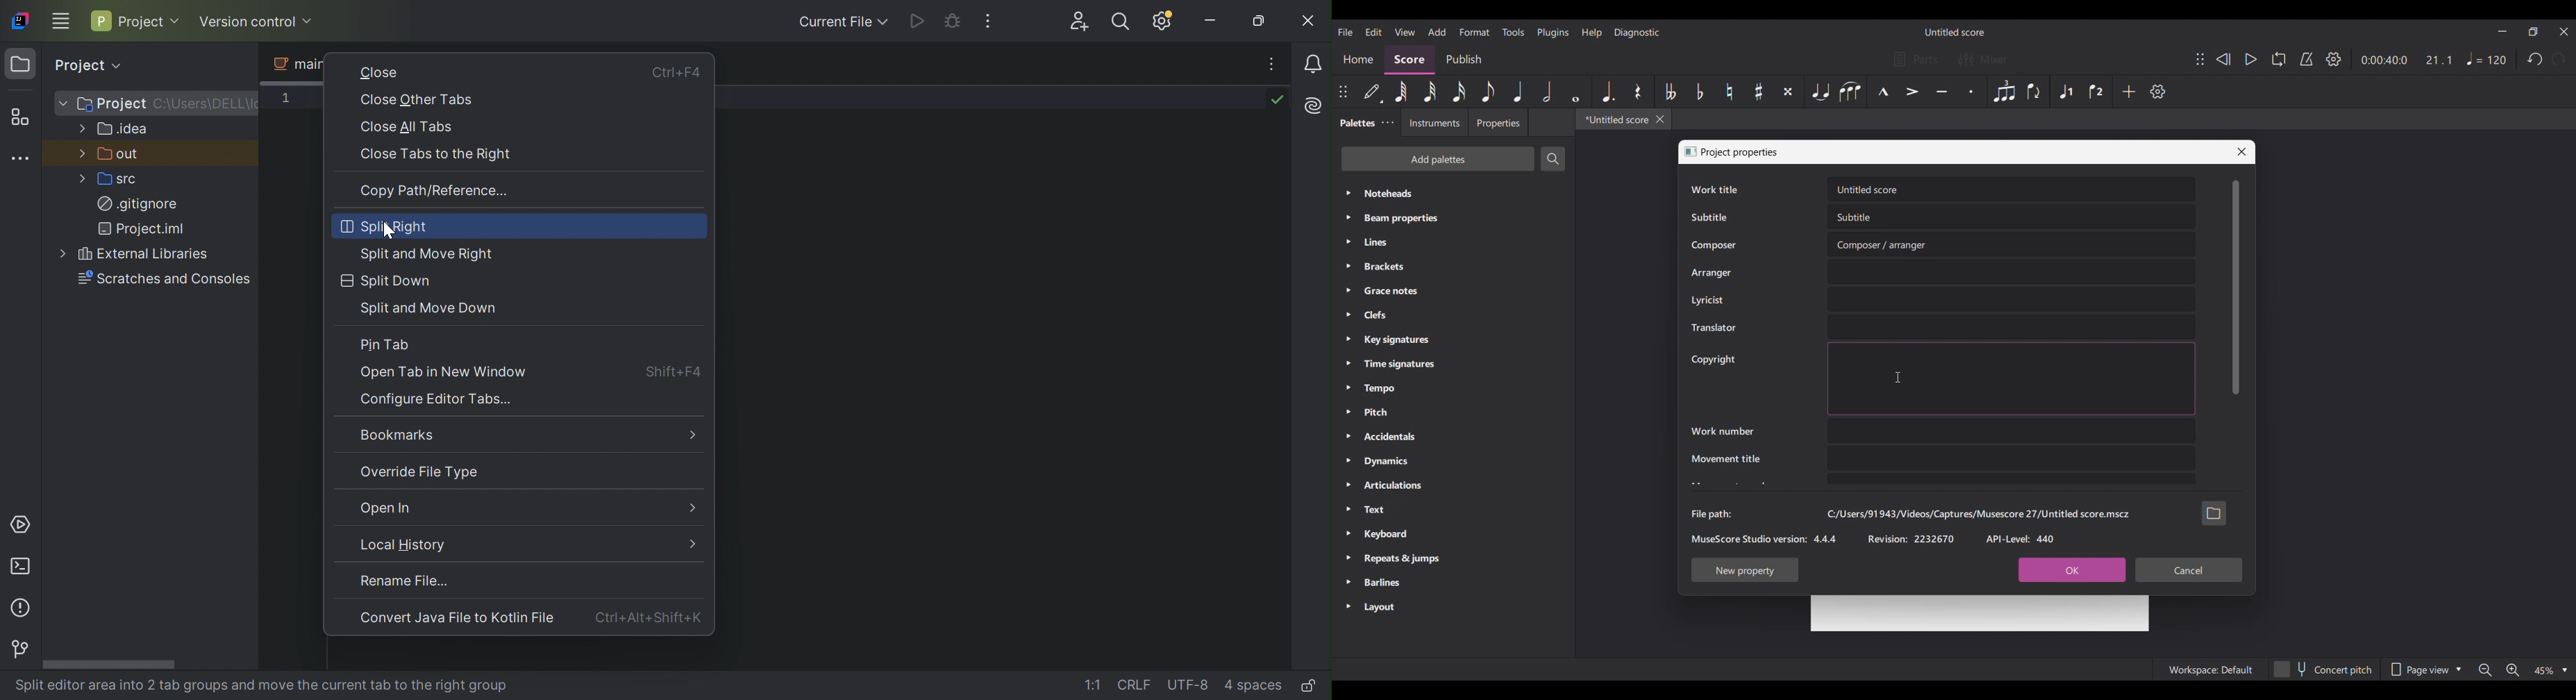 The height and width of the screenshot is (700, 2576). I want to click on 16th note, so click(1459, 91).